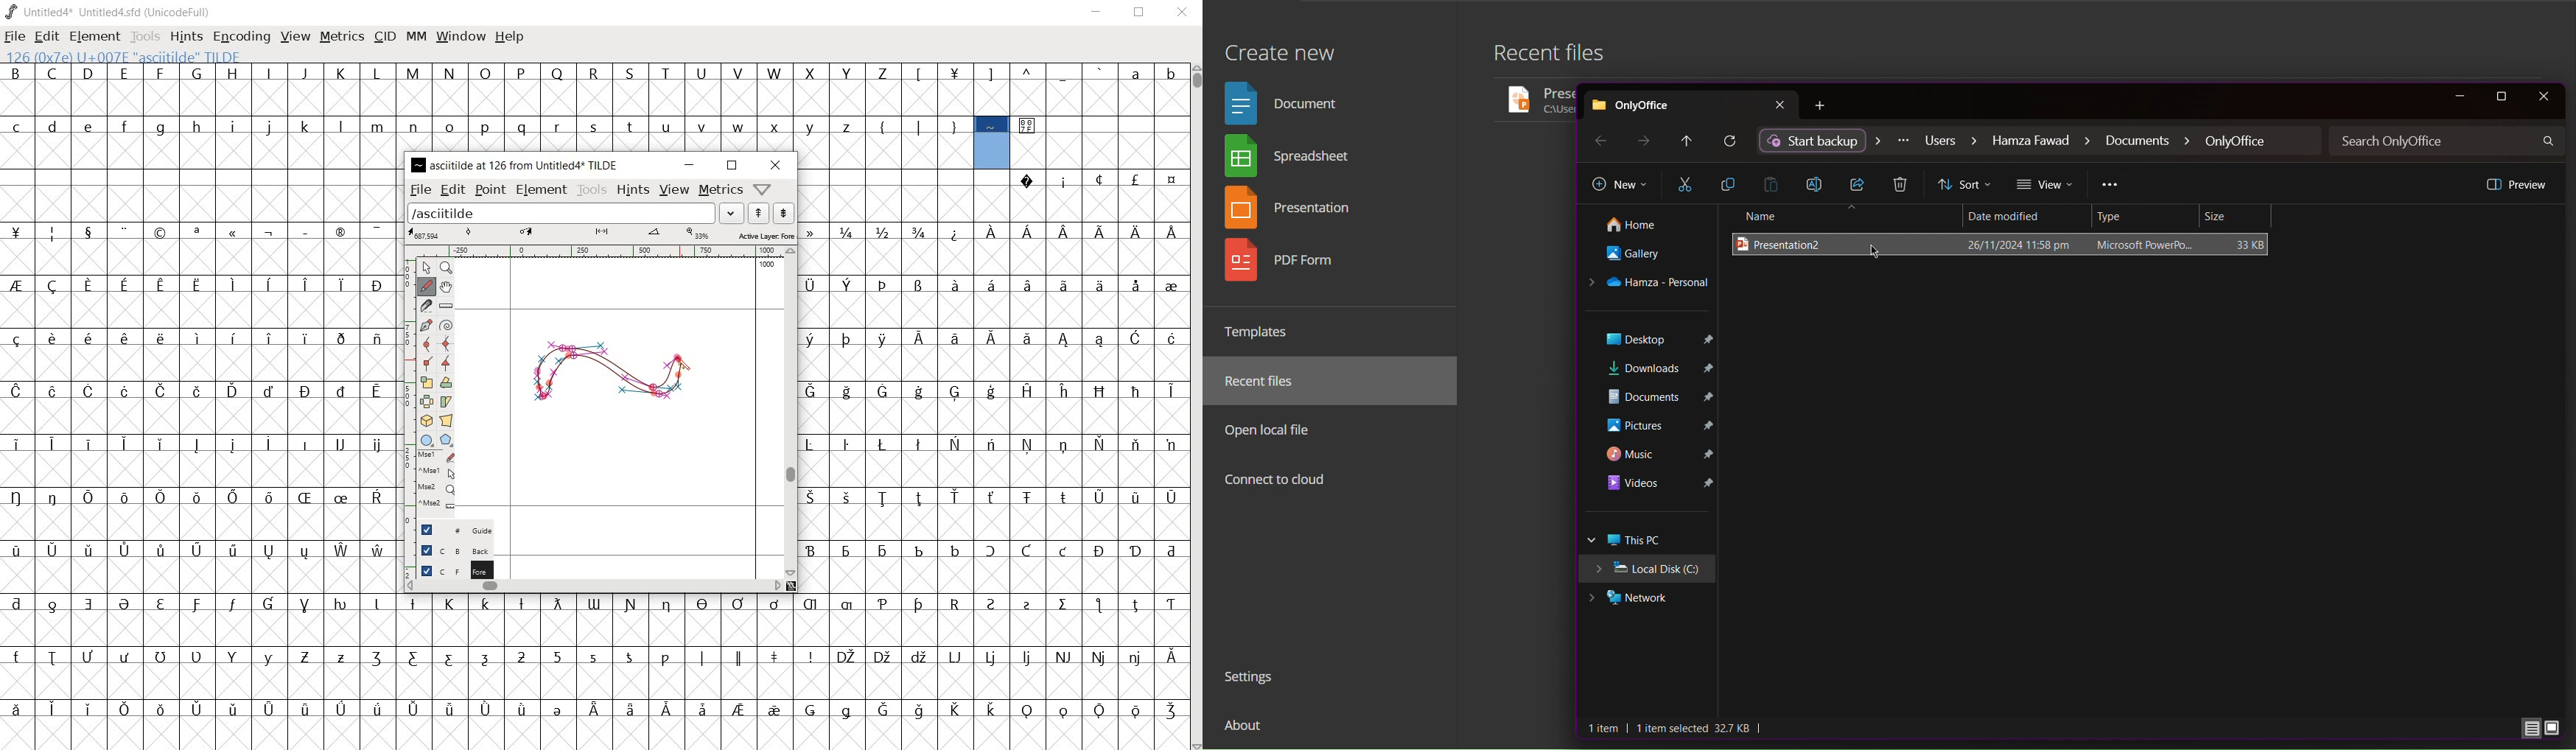  What do you see at coordinates (575, 212) in the screenshot?
I see `load word list` at bounding box center [575, 212].